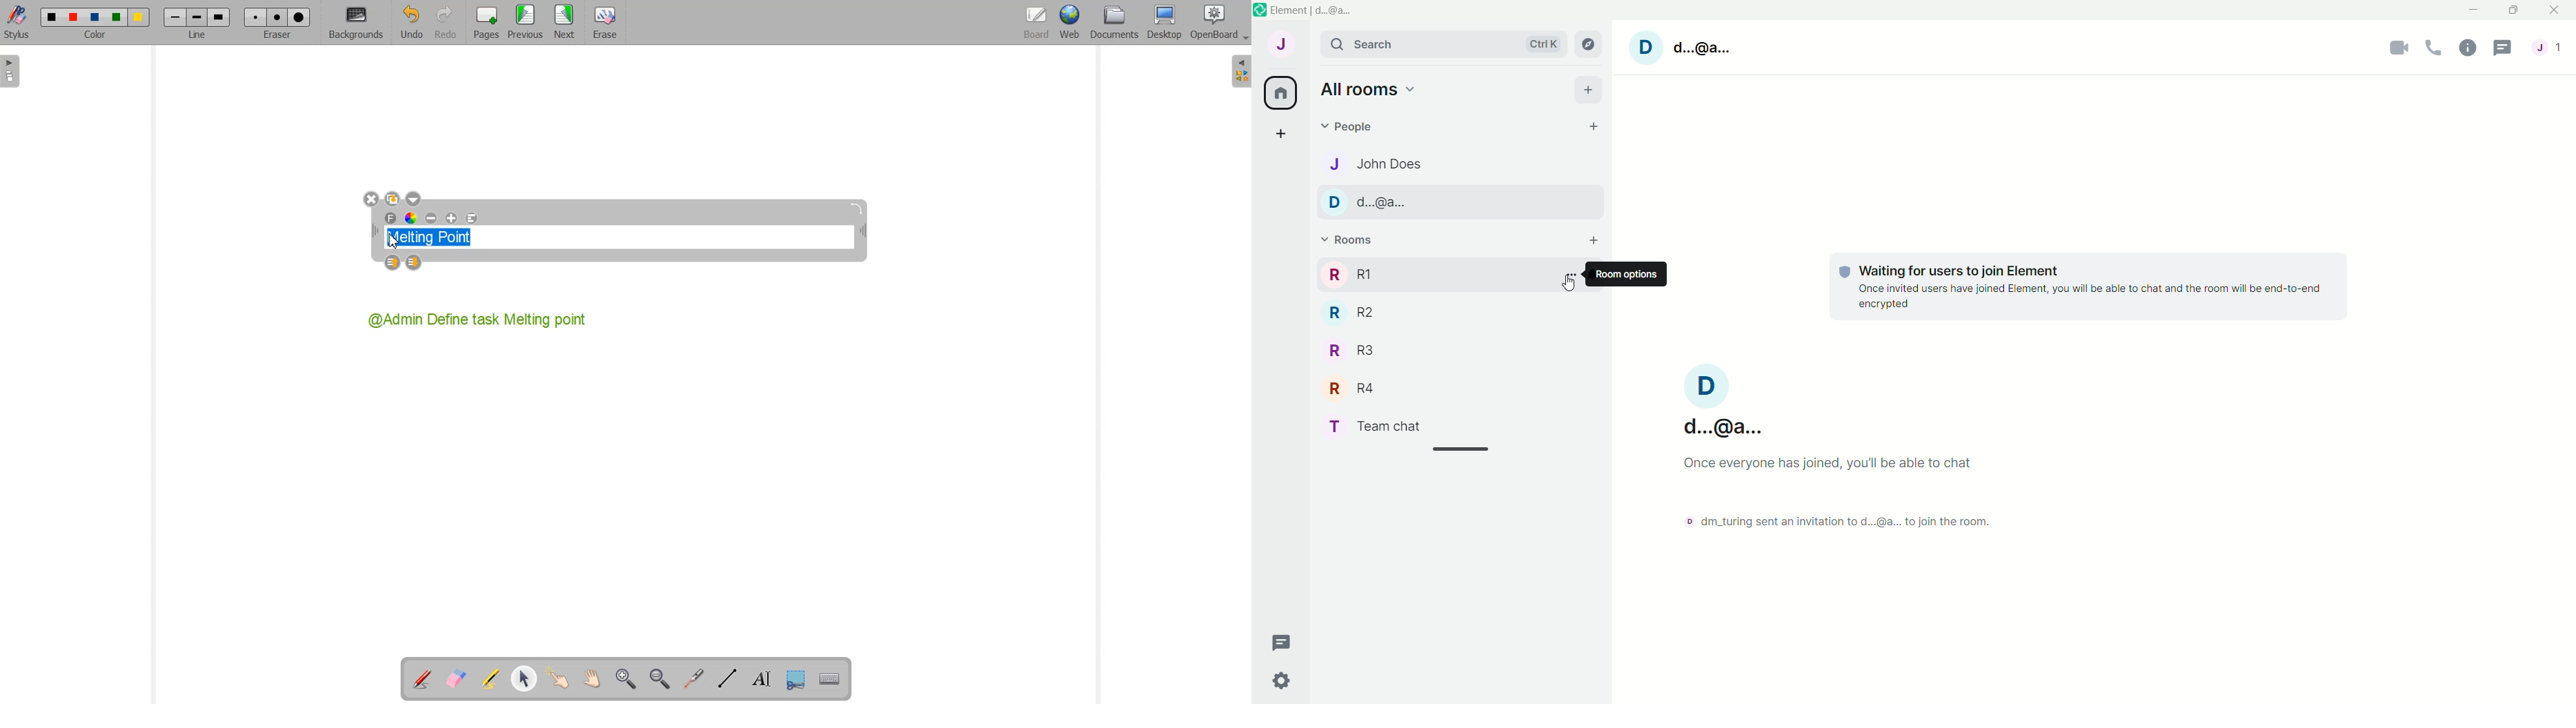 This screenshot has height=728, width=2576. I want to click on maximize, so click(2512, 11).